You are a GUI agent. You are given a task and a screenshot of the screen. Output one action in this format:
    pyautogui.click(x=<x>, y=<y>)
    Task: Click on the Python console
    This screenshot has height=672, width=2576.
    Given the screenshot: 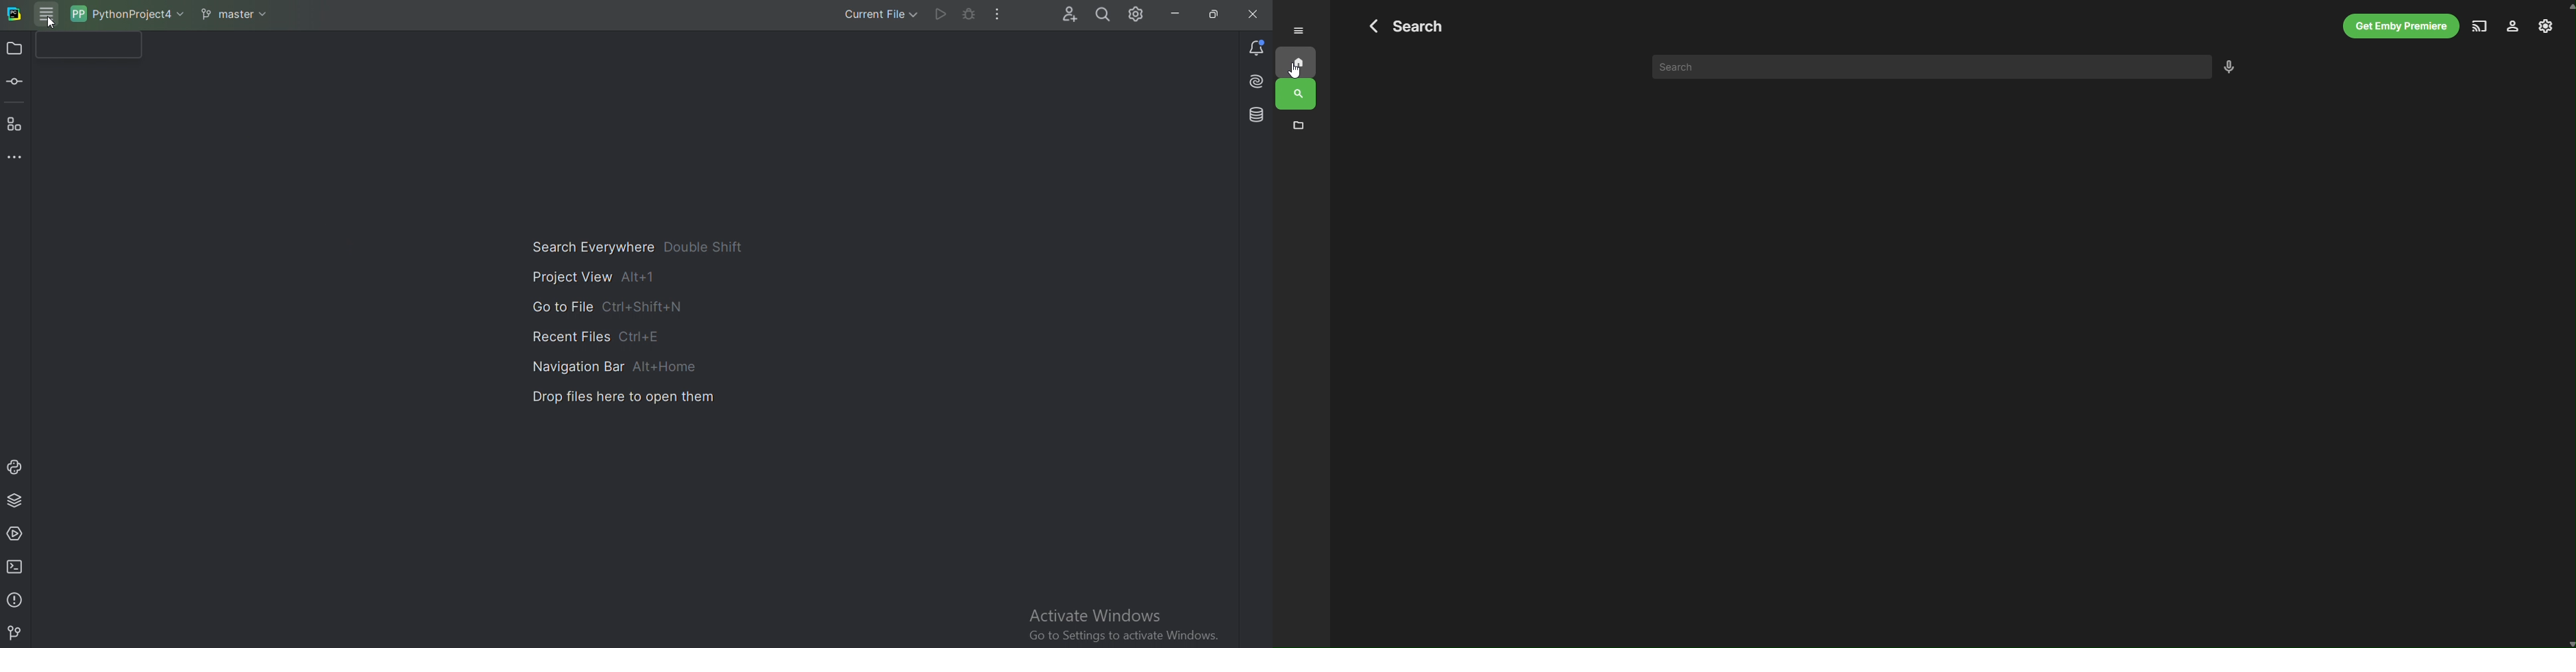 What is the action you would take?
    pyautogui.click(x=15, y=467)
    